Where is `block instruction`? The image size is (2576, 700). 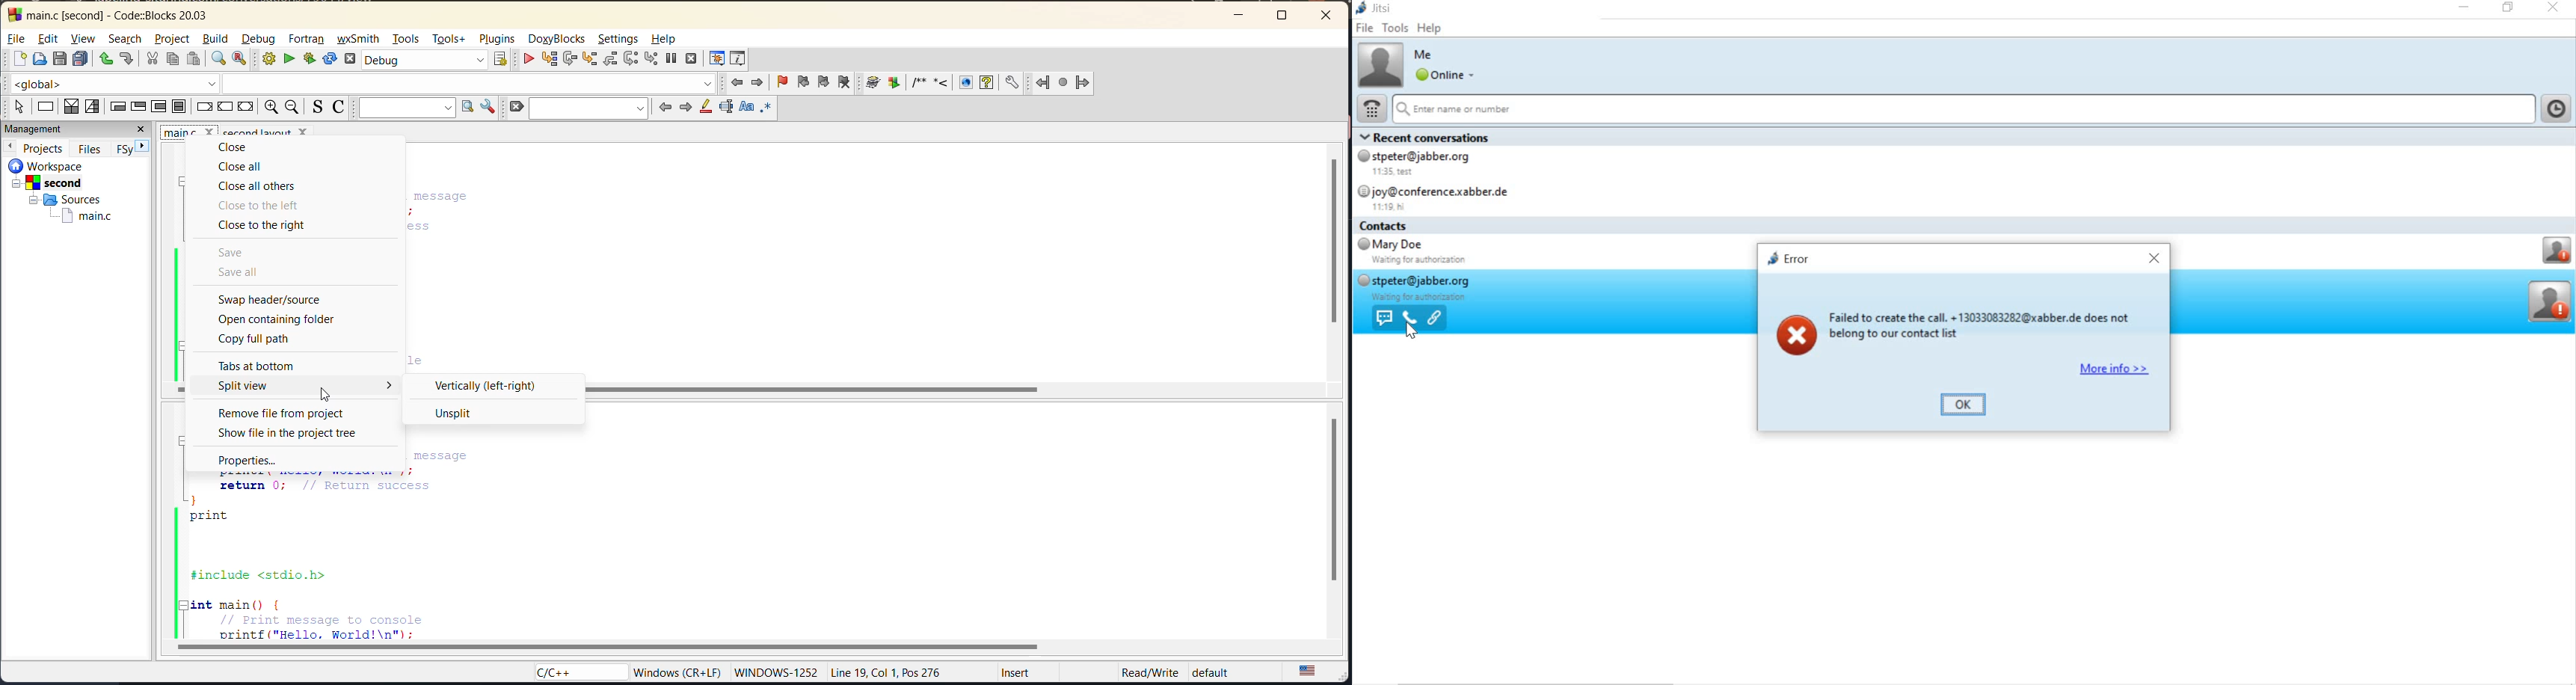 block instruction is located at coordinates (179, 107).